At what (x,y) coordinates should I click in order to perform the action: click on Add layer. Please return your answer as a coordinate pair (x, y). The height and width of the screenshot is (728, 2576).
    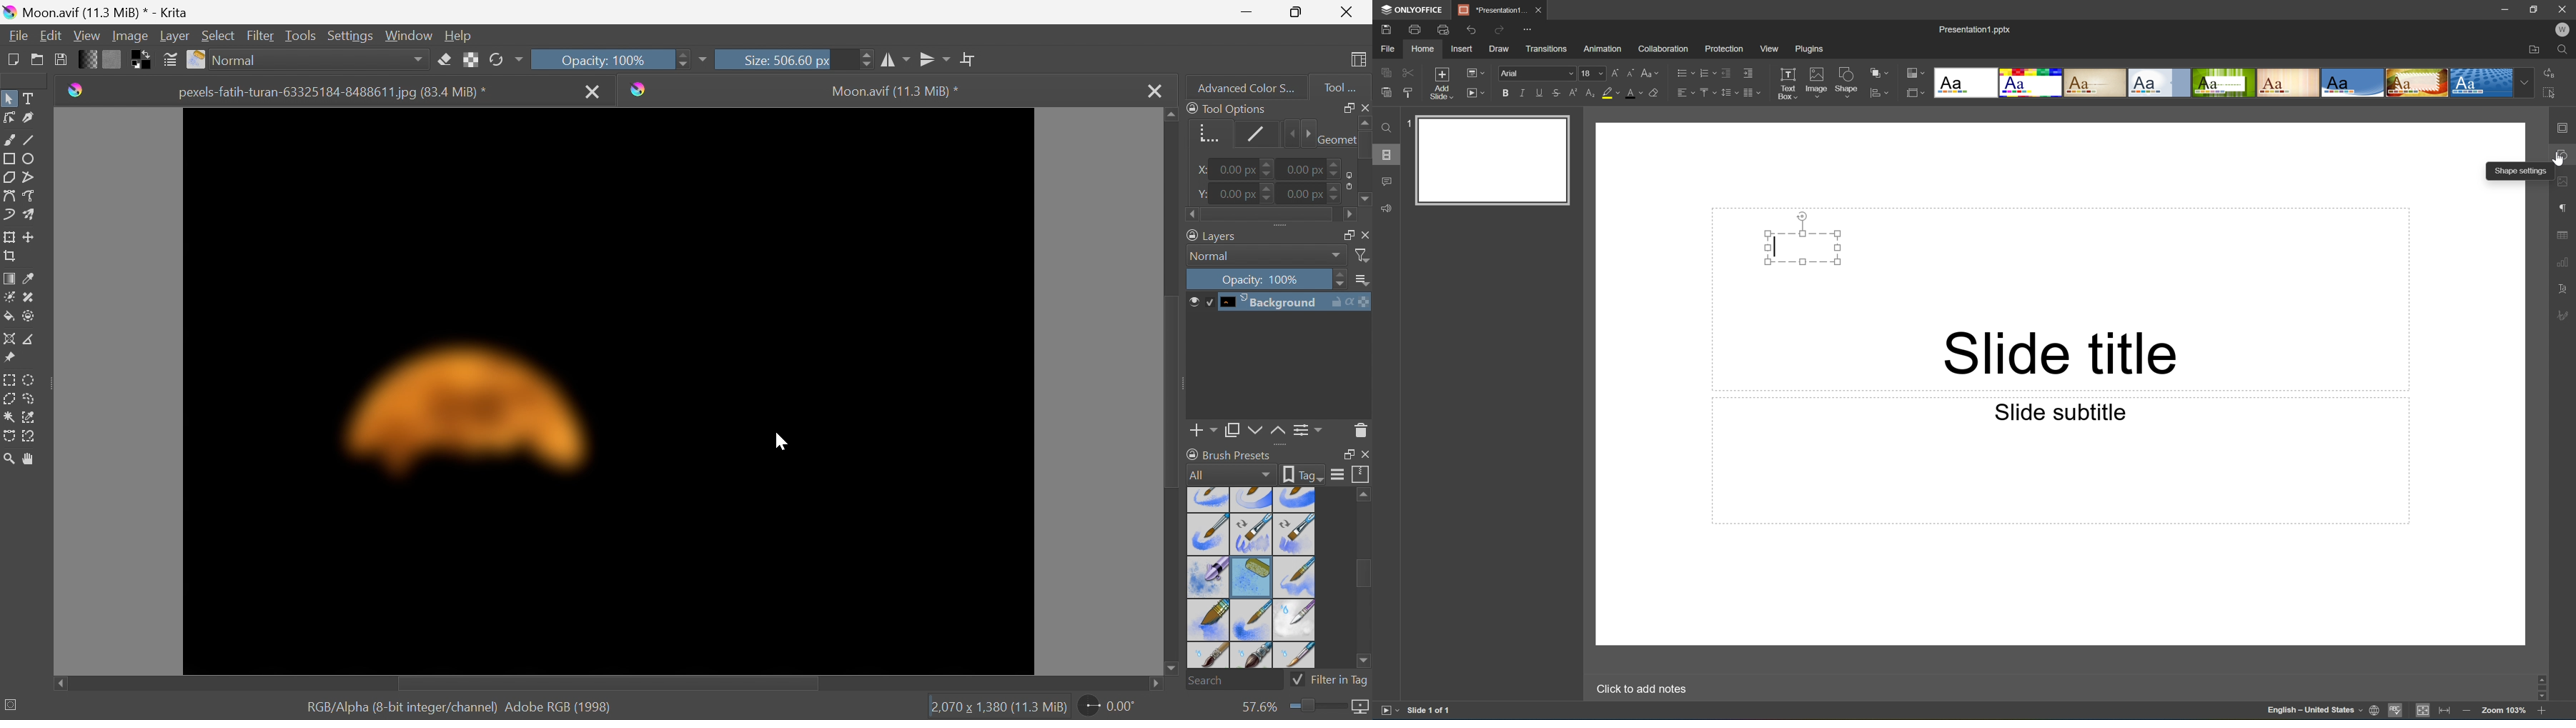
    Looking at the image, I should click on (1204, 433).